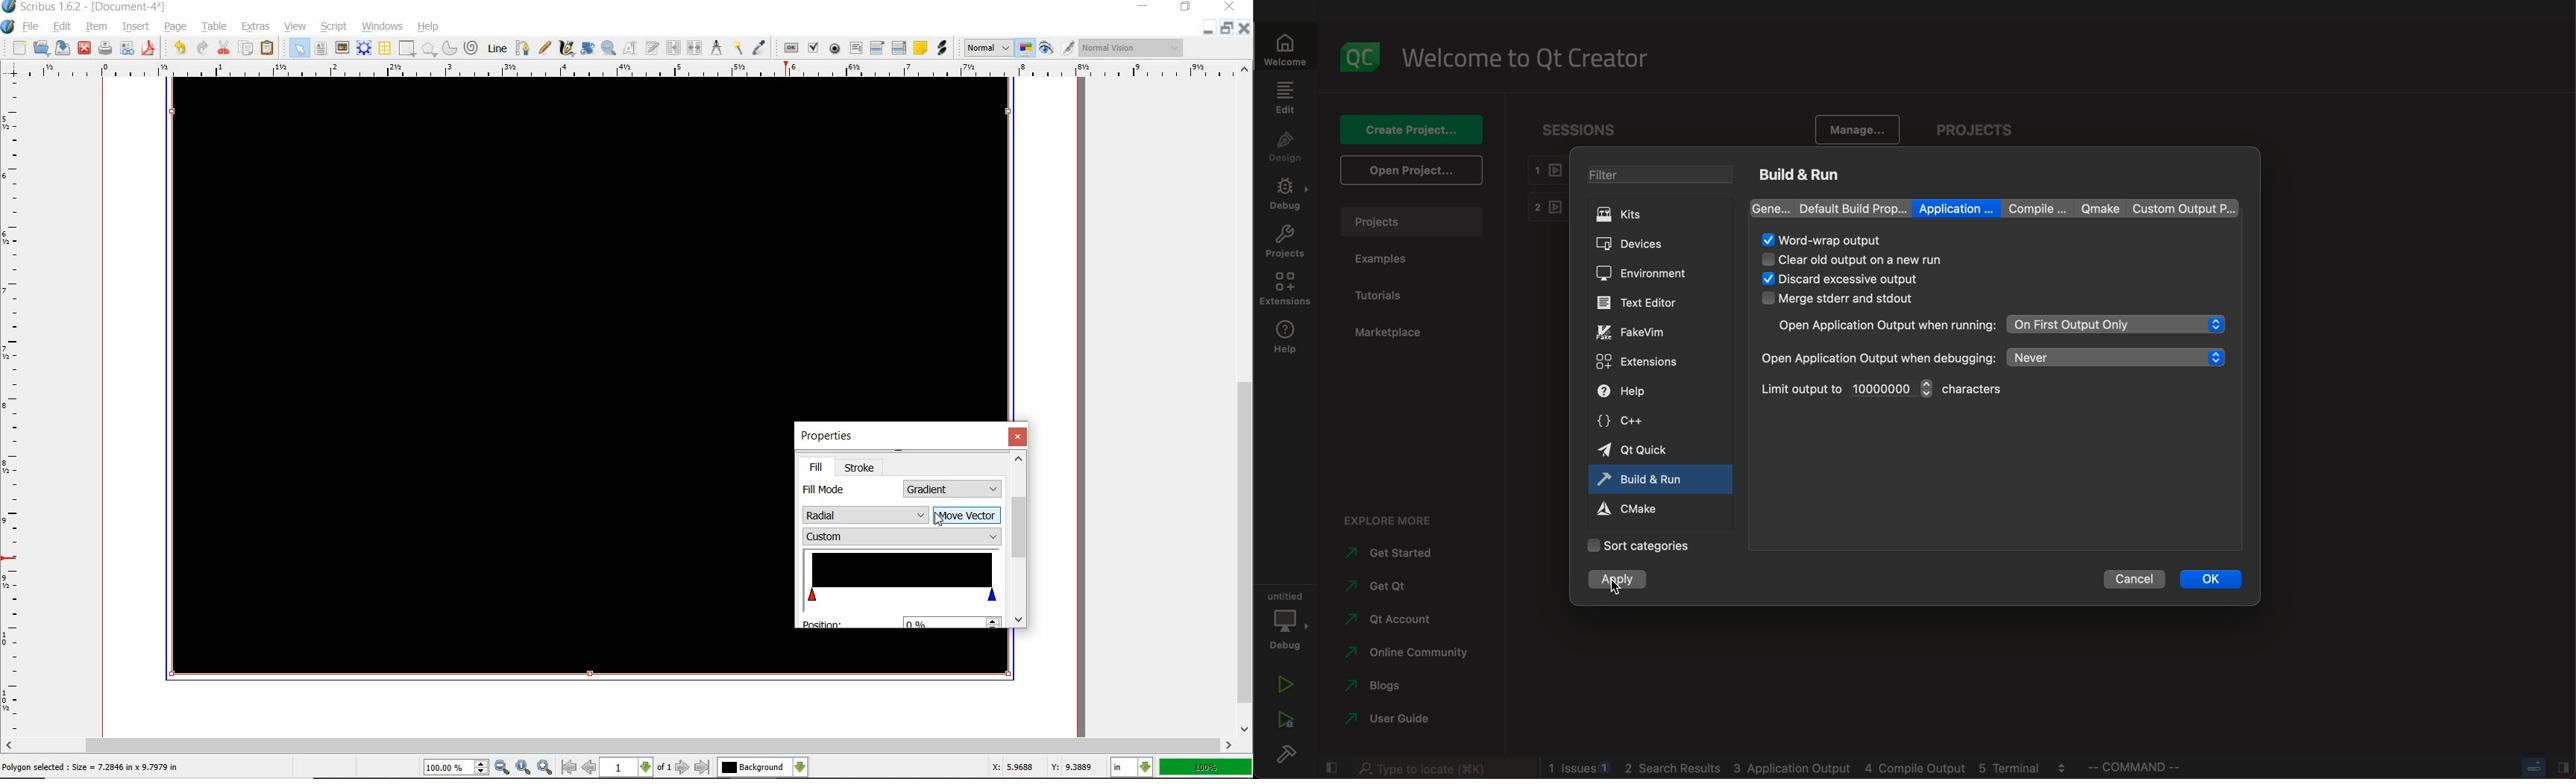 This screenshot has height=784, width=2576. Describe the element at coordinates (1651, 273) in the screenshot. I see `environment` at that location.